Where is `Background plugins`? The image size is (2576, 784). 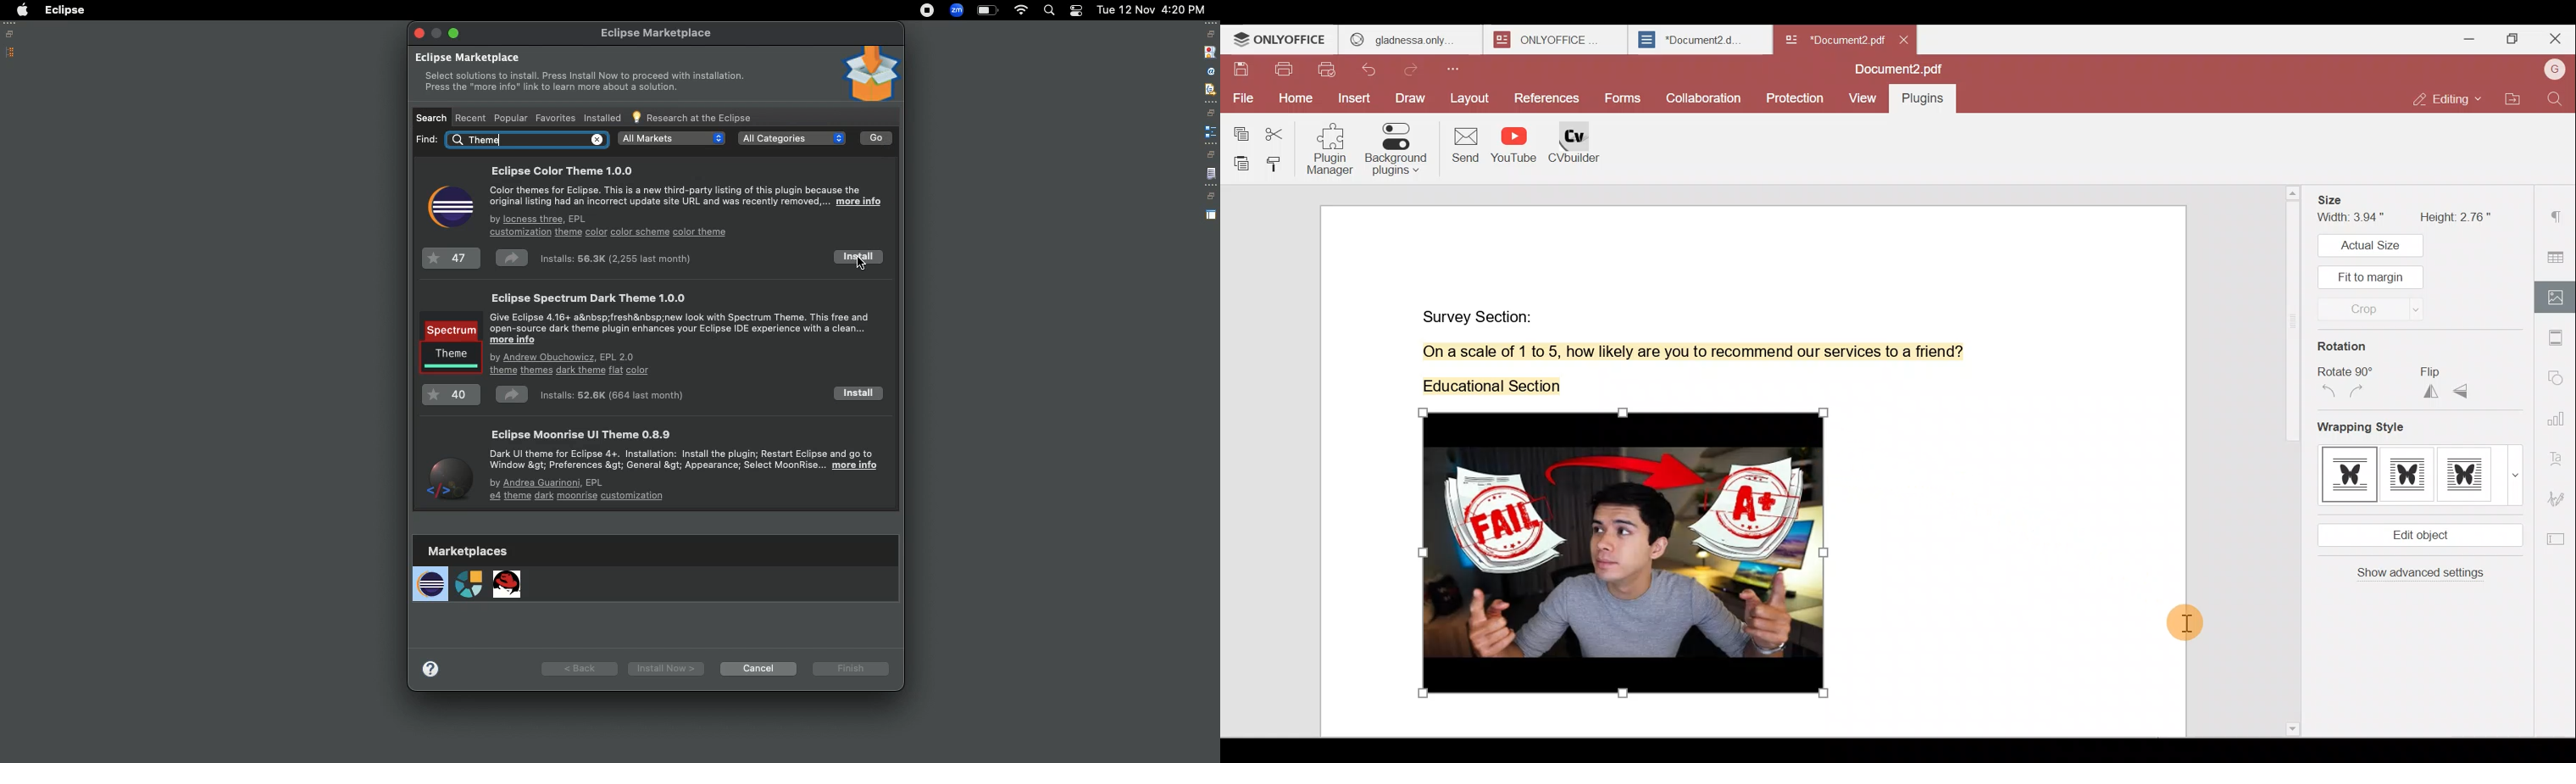
Background plugins is located at coordinates (1395, 149).